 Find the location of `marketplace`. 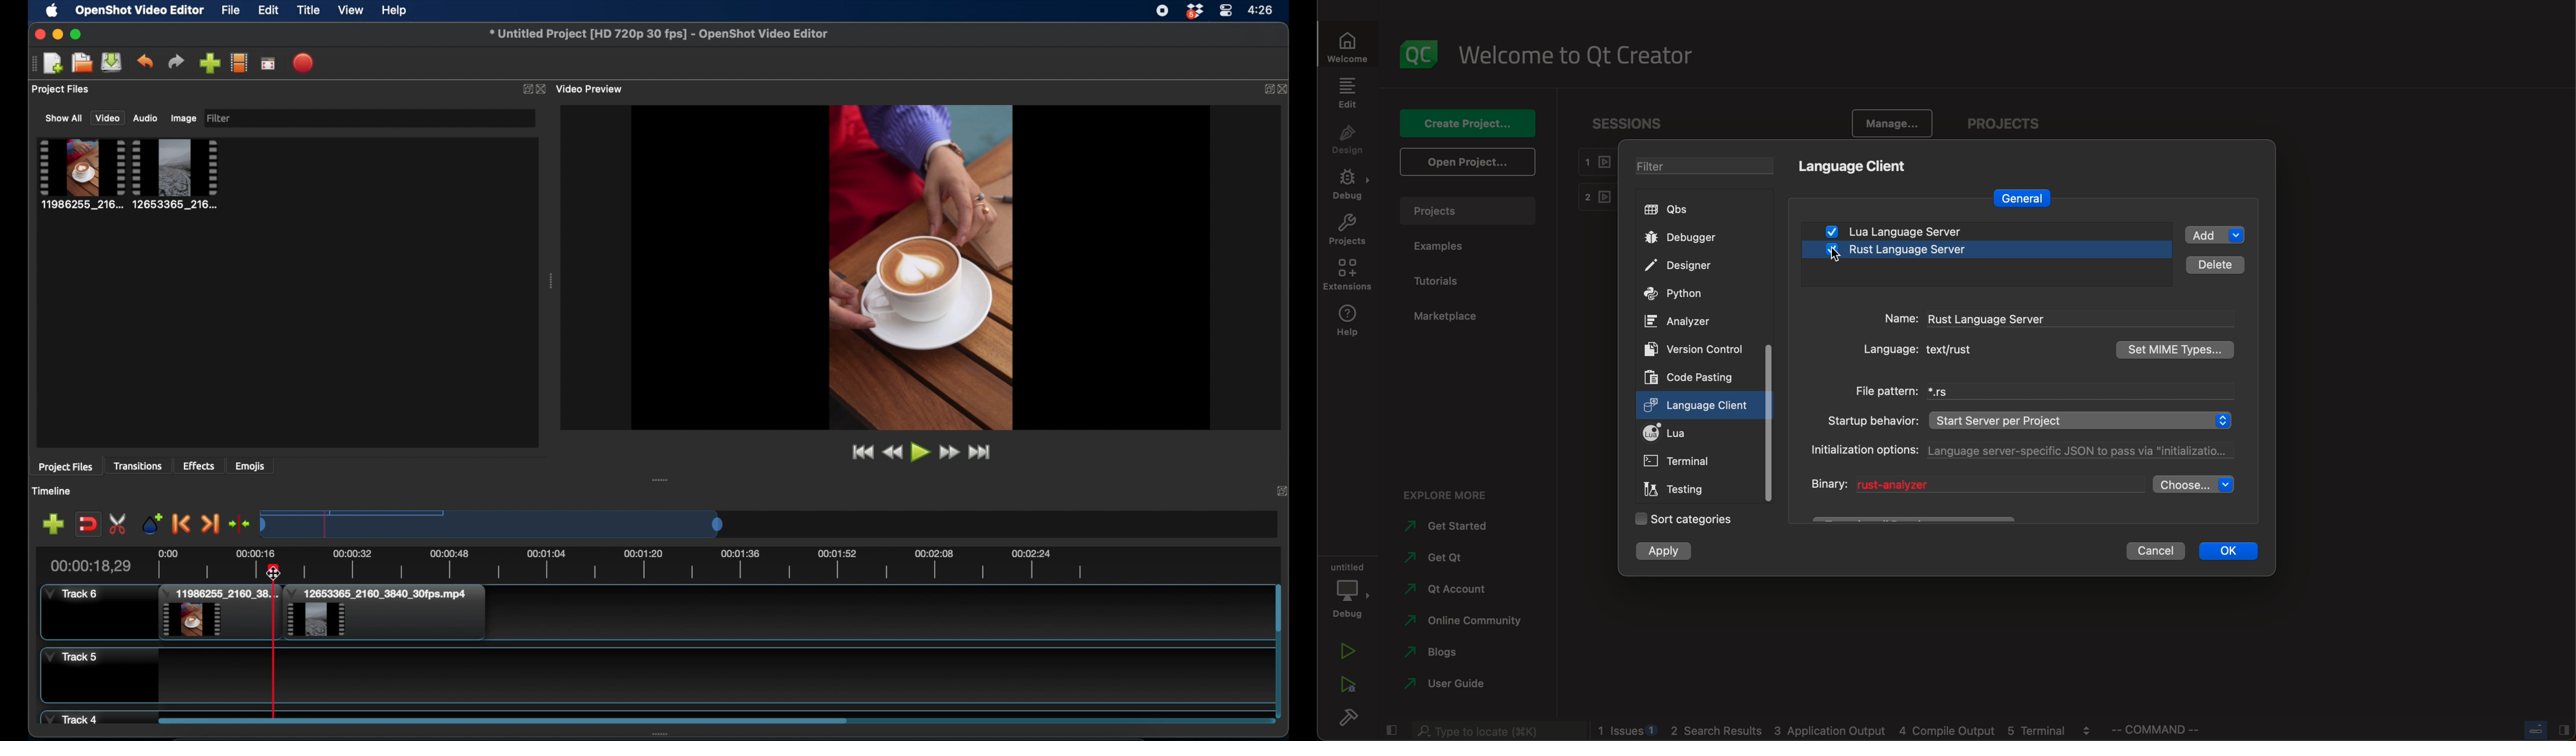

marketplace is located at coordinates (1446, 318).